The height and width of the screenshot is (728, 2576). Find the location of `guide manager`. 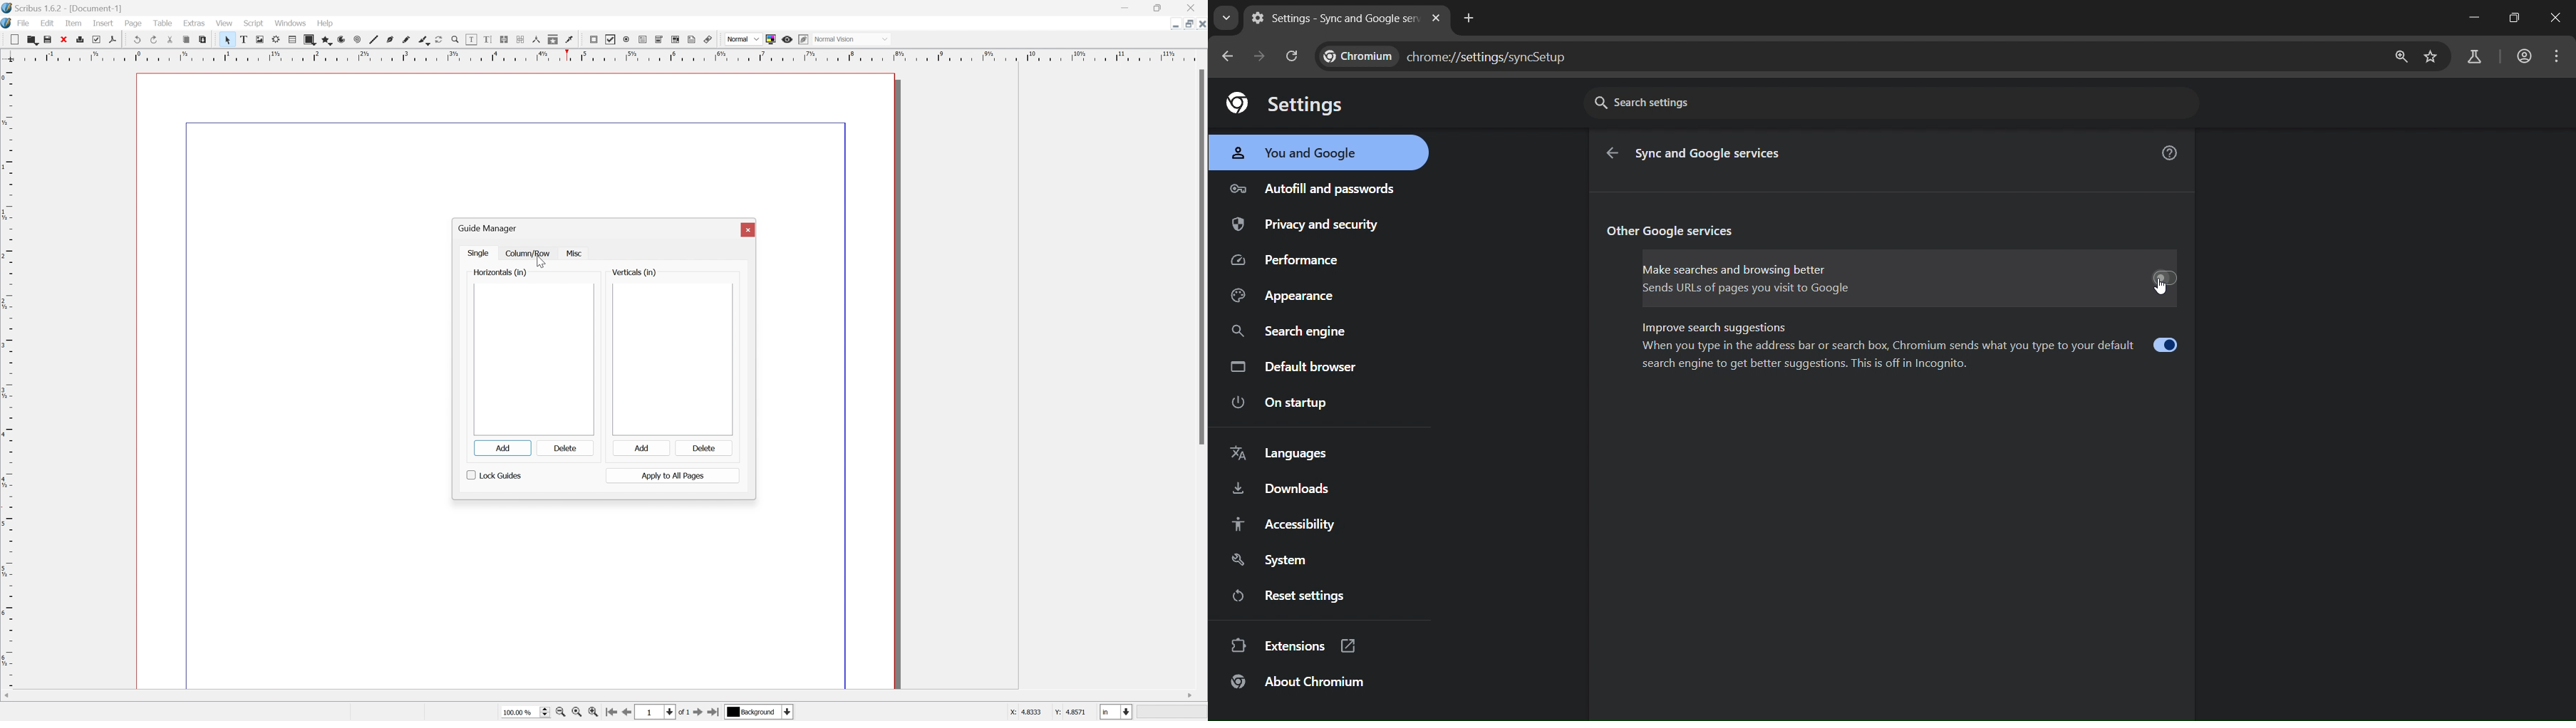

guide manager is located at coordinates (486, 228).